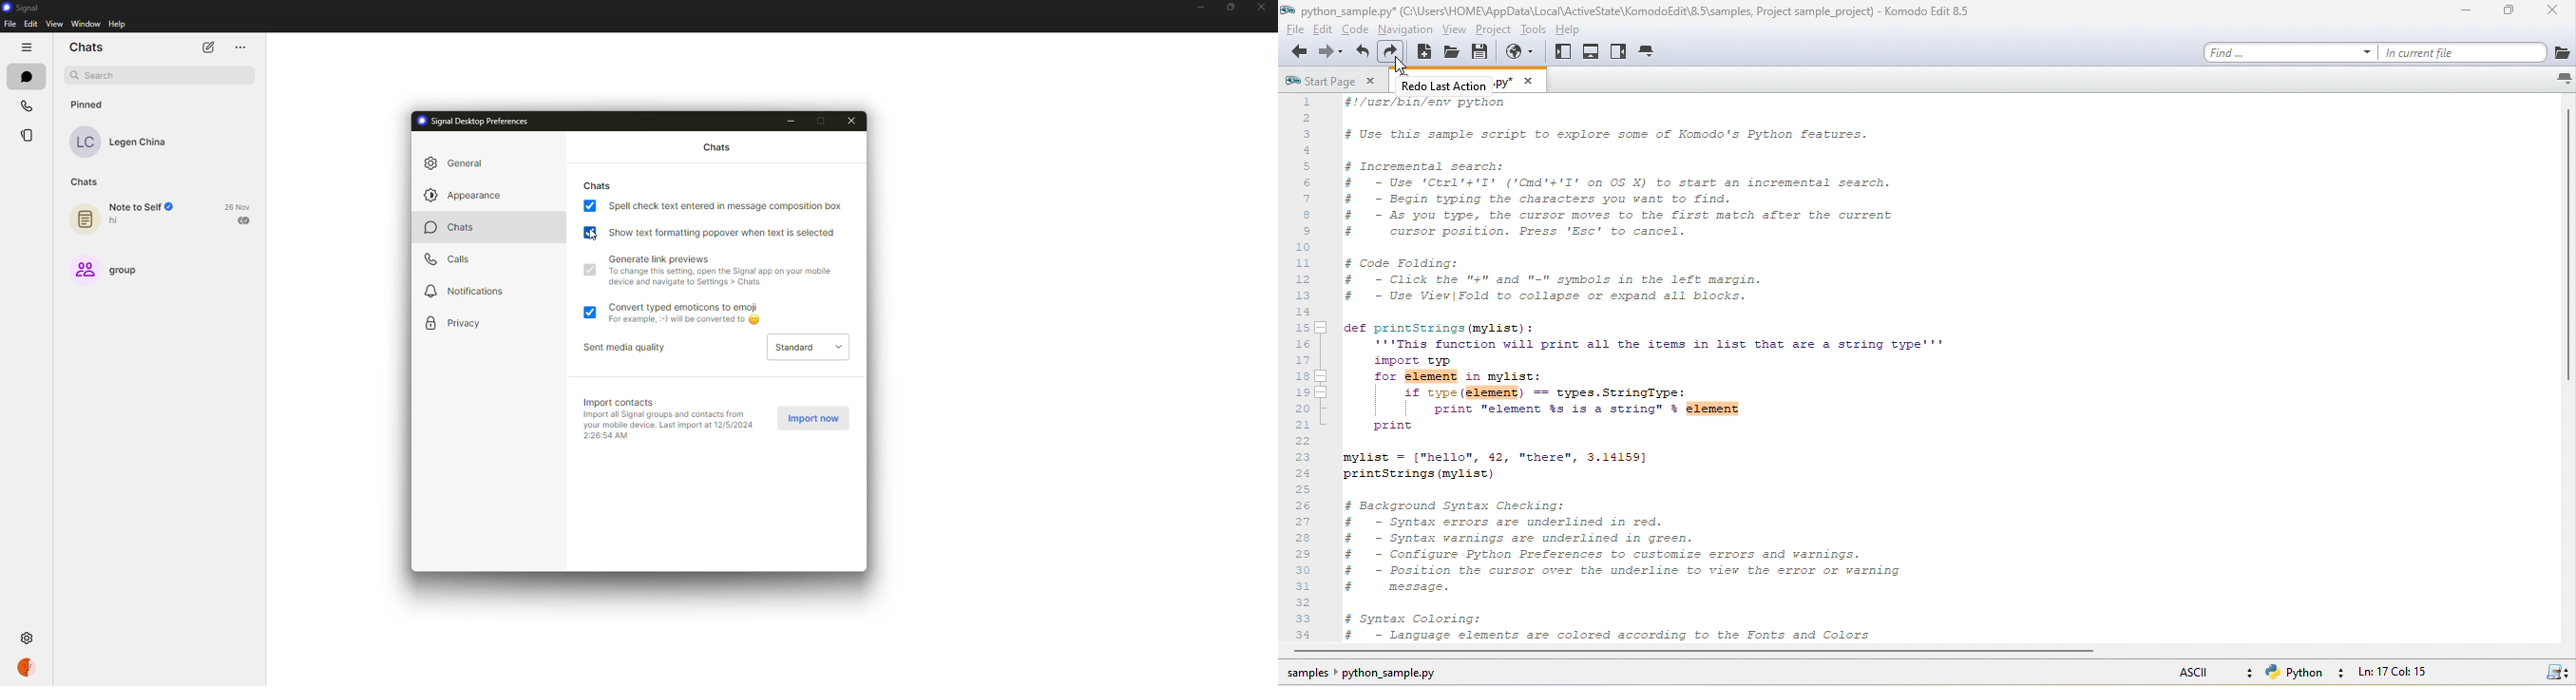 The height and width of the screenshot is (700, 2576). What do you see at coordinates (723, 231) in the screenshot?
I see `show text formatting popover when text is selected` at bounding box center [723, 231].